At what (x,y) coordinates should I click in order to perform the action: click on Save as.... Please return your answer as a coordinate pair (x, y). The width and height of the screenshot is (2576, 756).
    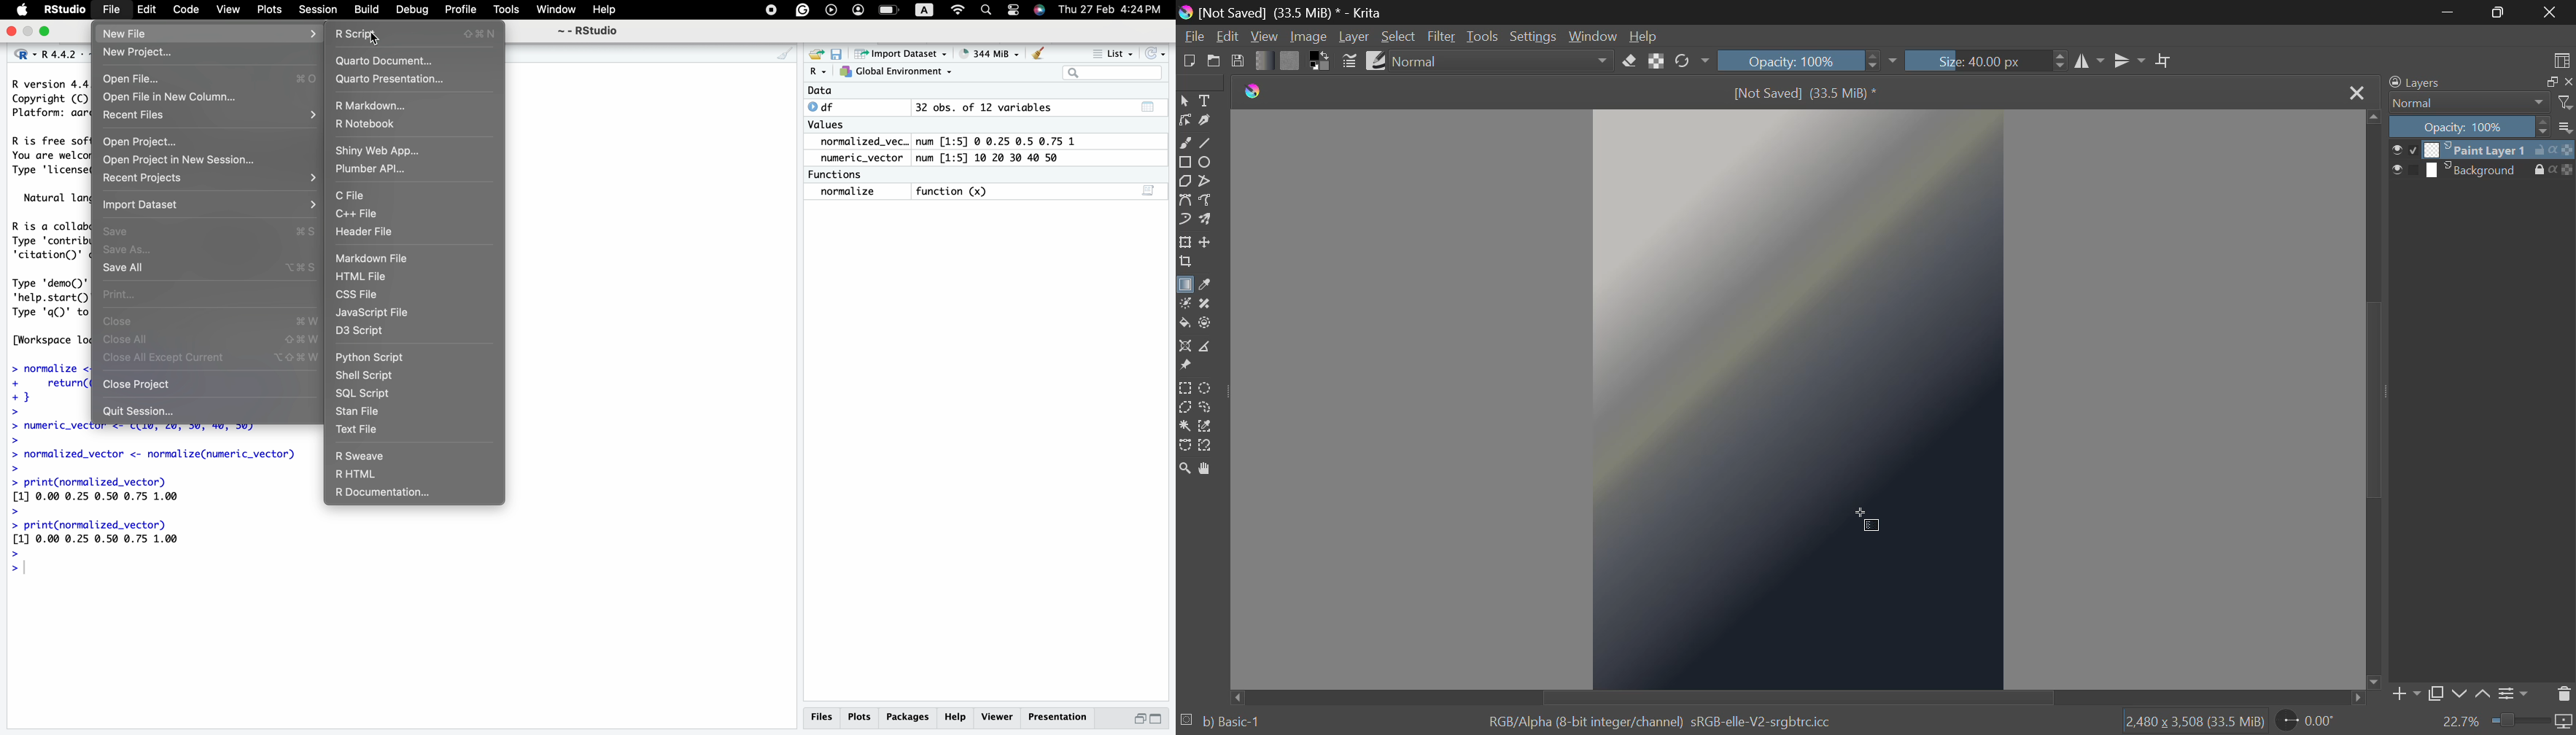
    Looking at the image, I should click on (129, 251).